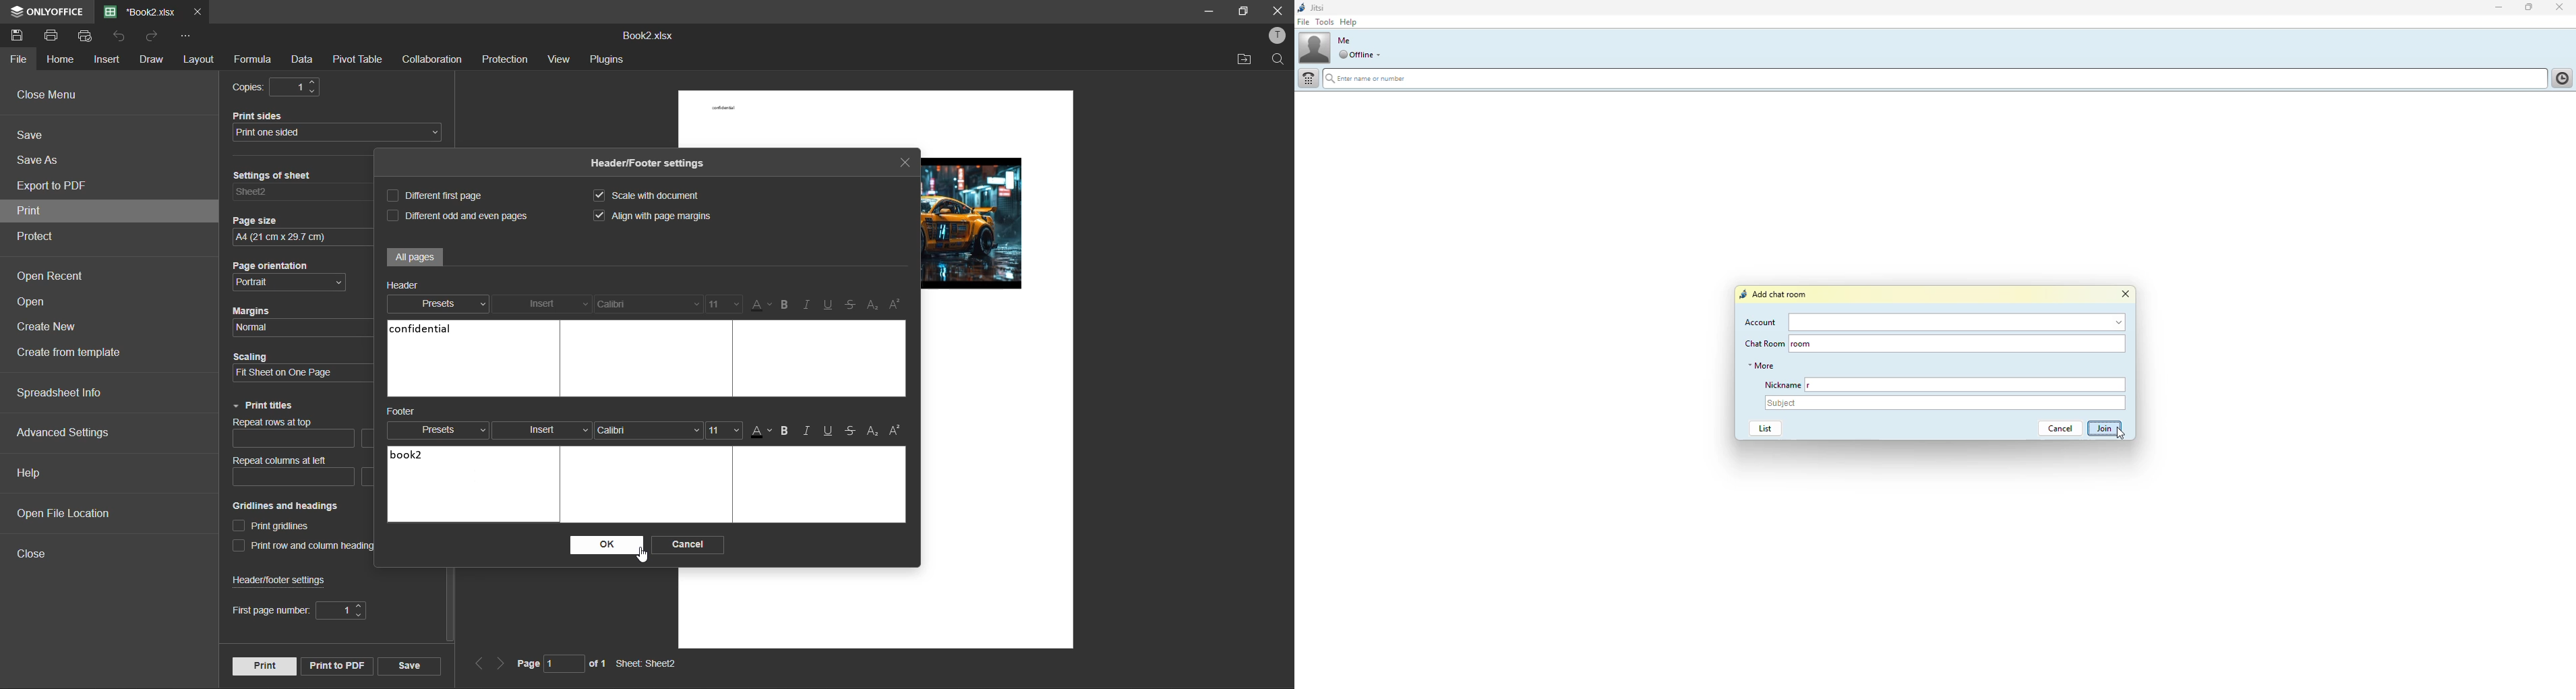 The width and height of the screenshot is (2576, 700). What do you see at coordinates (1970, 343) in the screenshot?
I see `chat room` at bounding box center [1970, 343].